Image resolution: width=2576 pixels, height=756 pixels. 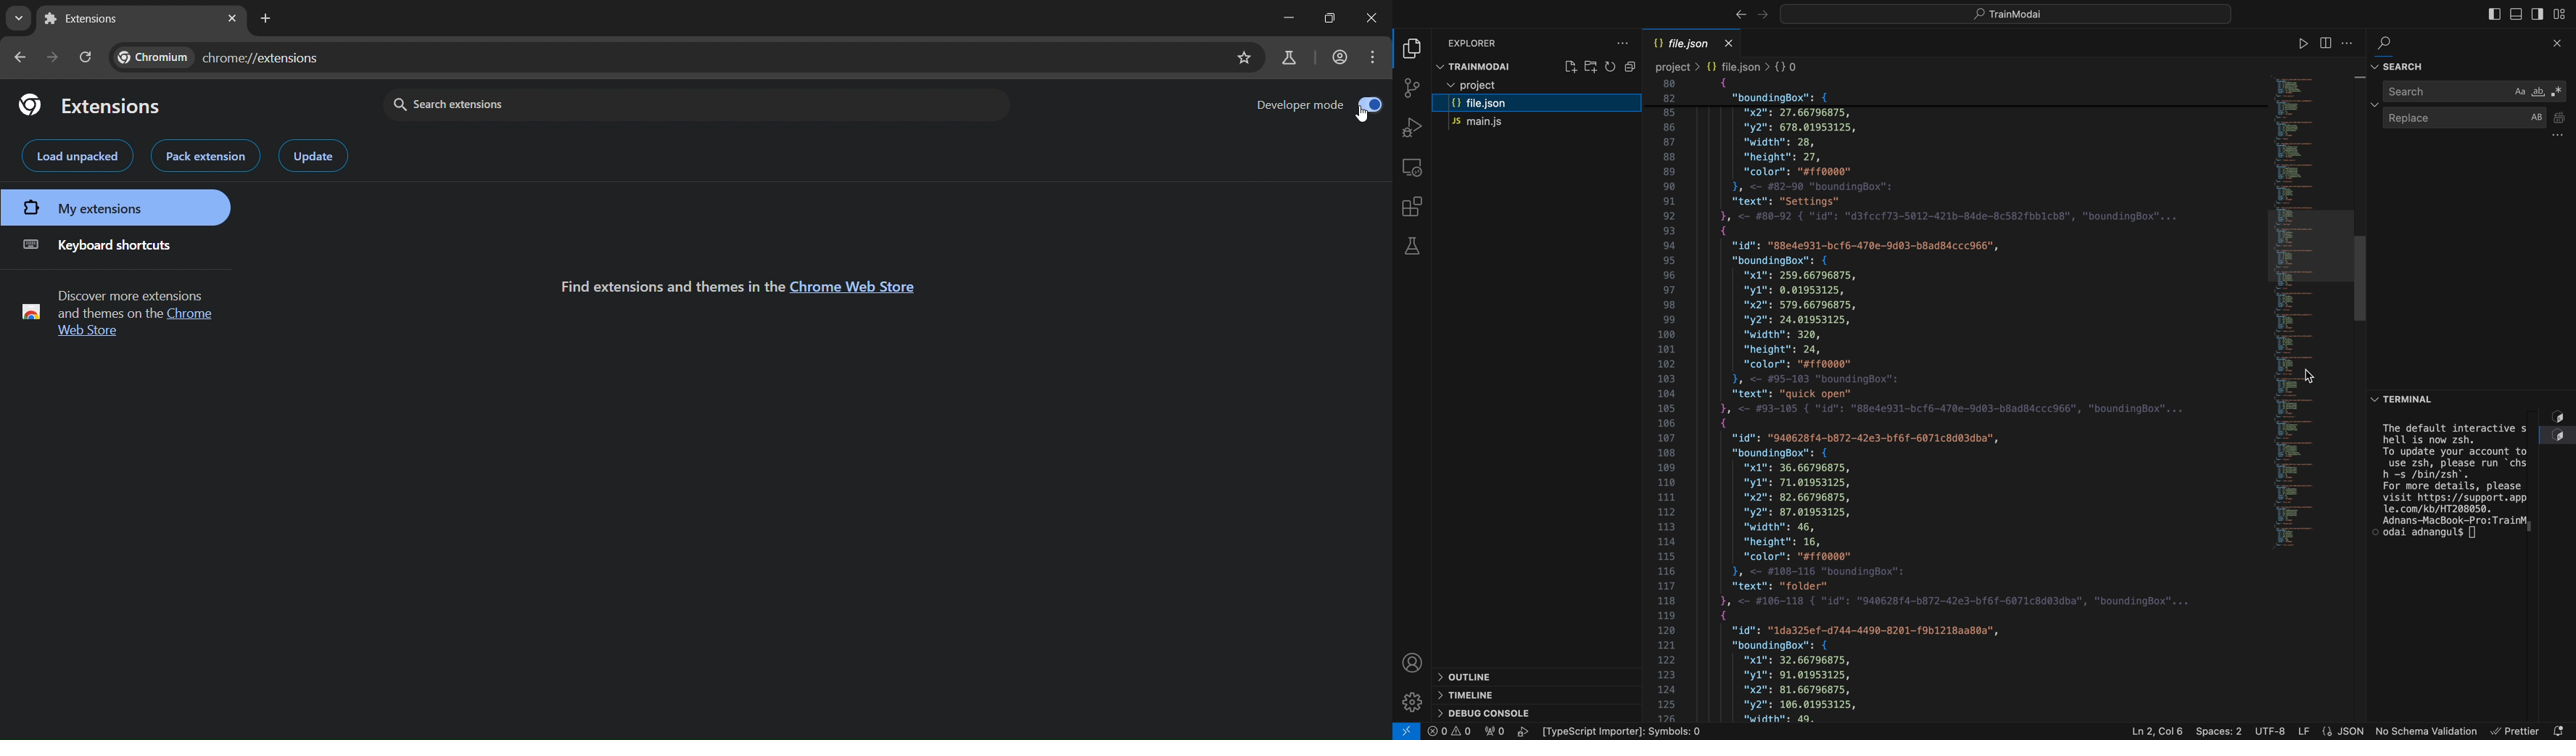 I want to click on update, so click(x=313, y=156).